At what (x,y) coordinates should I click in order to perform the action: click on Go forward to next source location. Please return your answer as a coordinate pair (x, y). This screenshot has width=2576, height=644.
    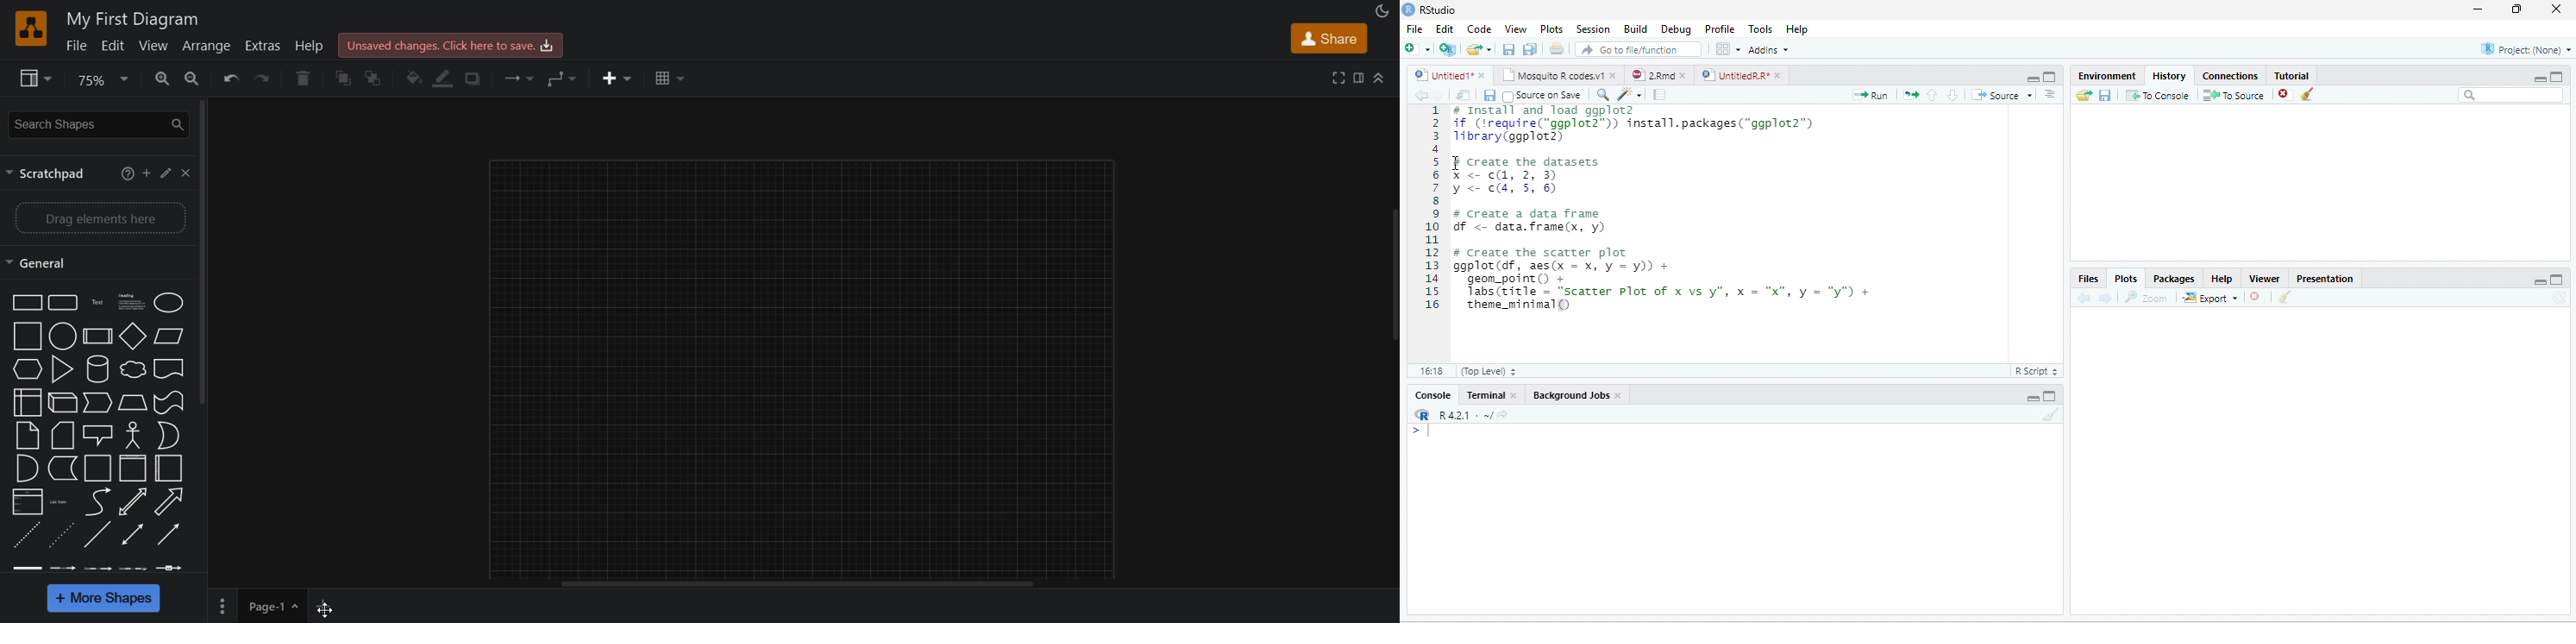
    Looking at the image, I should click on (1438, 96).